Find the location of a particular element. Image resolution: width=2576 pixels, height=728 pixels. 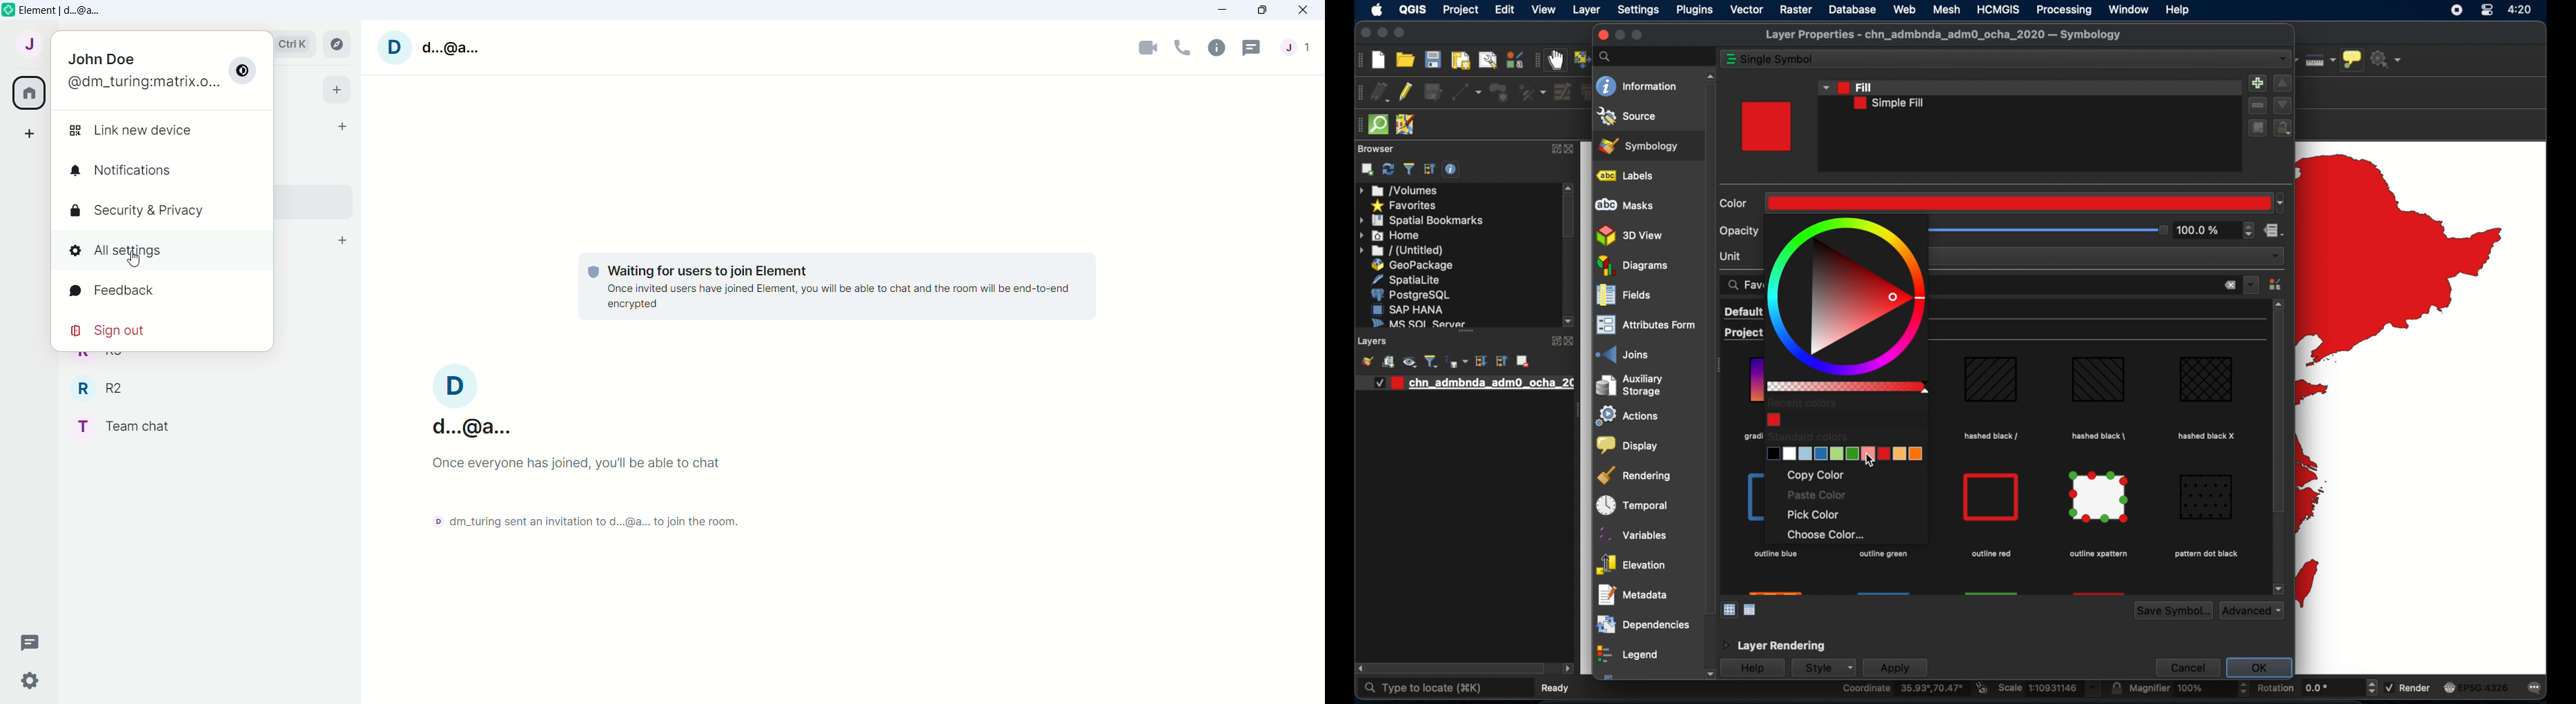

John Doe is located at coordinates (103, 55).